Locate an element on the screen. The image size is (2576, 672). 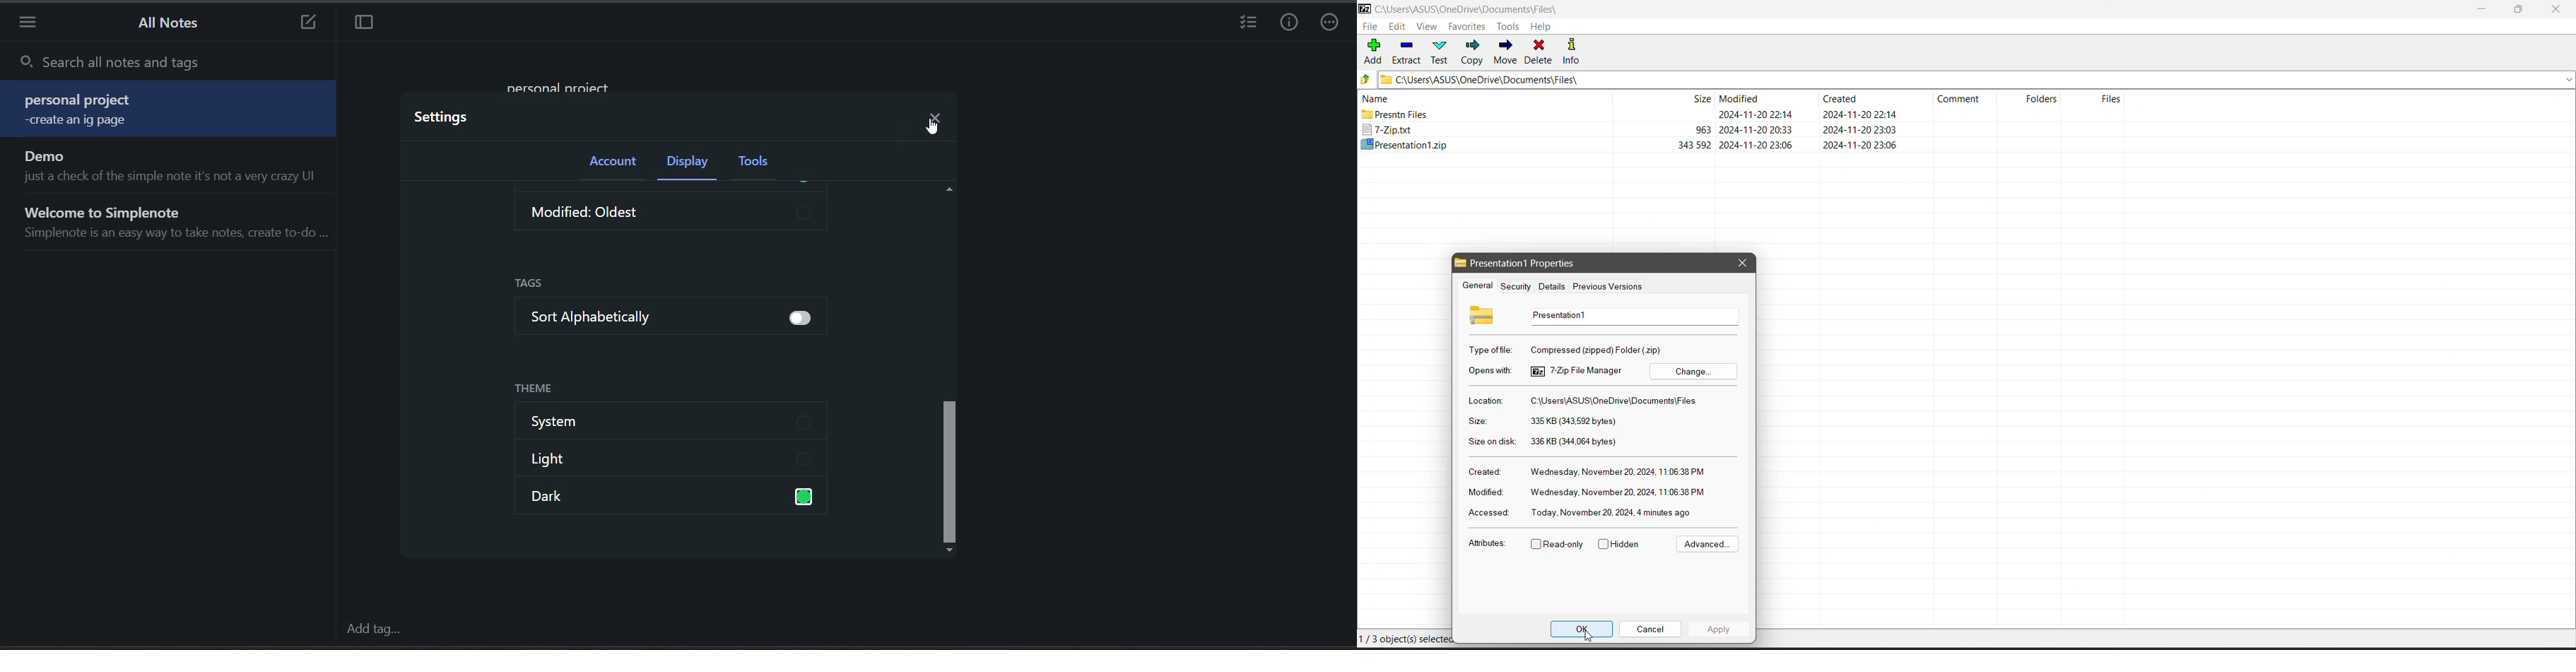
Favorites is located at coordinates (1467, 27).